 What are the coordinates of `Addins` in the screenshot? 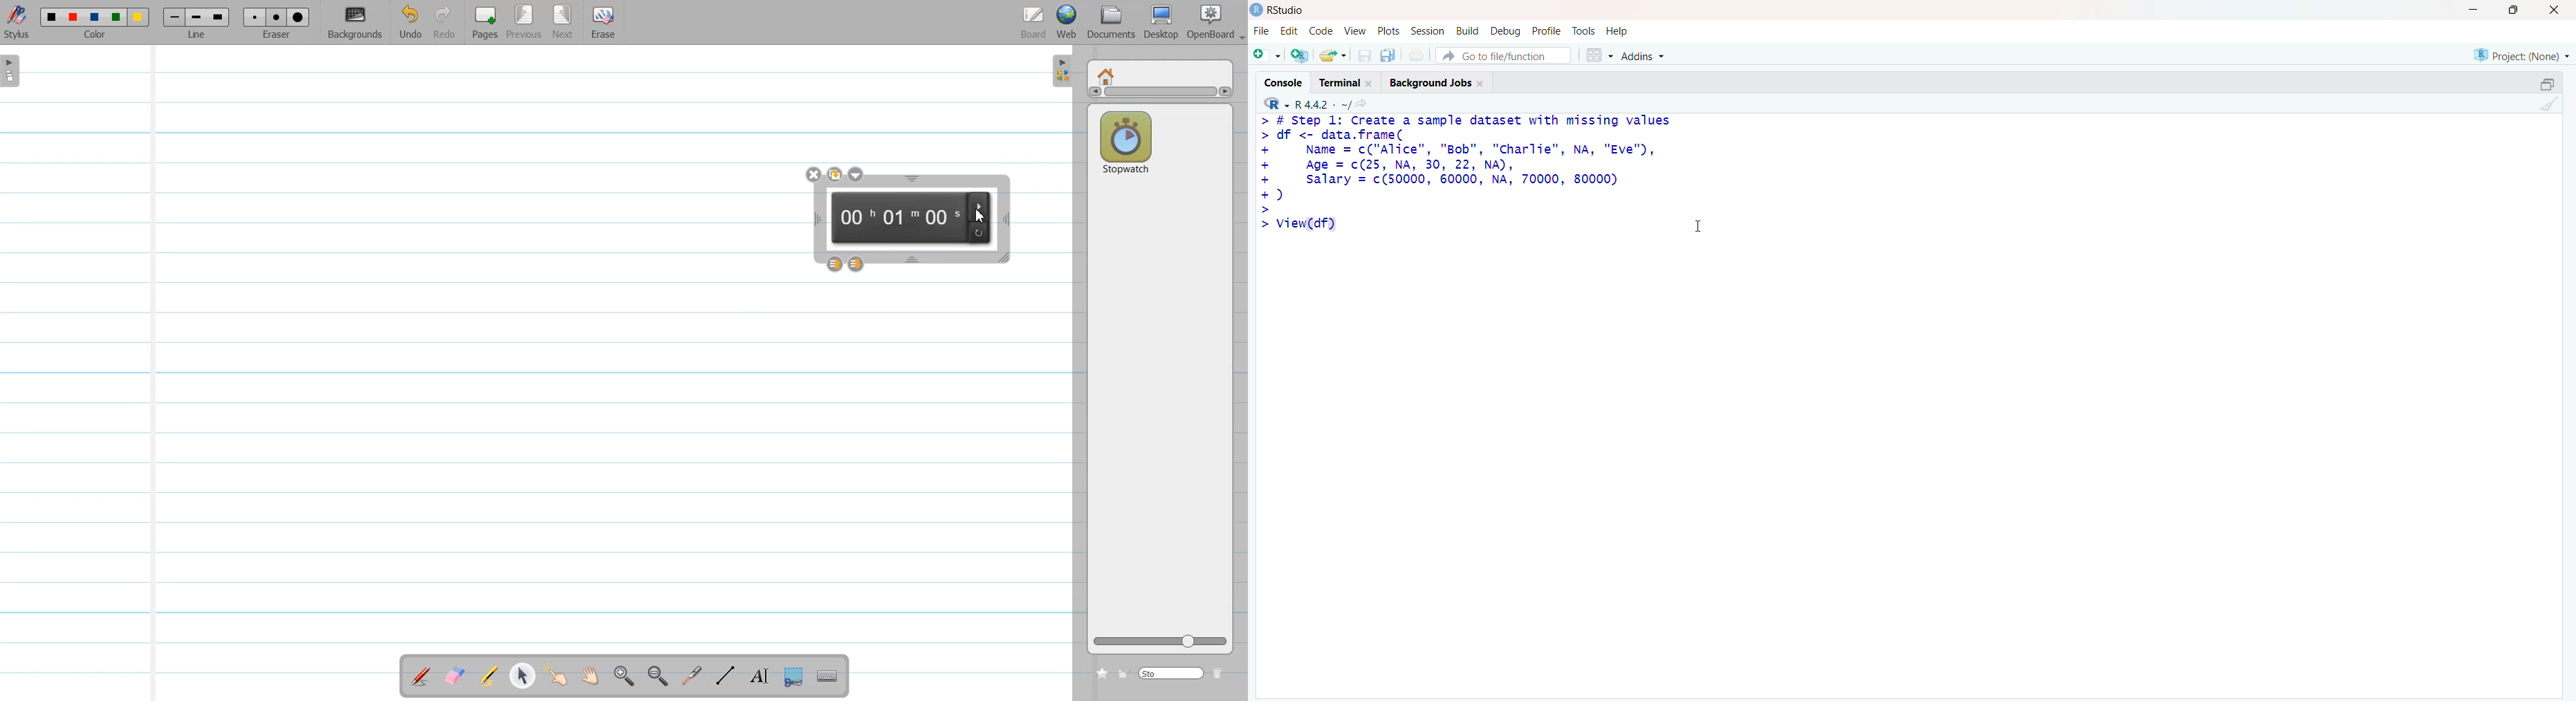 It's located at (1650, 54).